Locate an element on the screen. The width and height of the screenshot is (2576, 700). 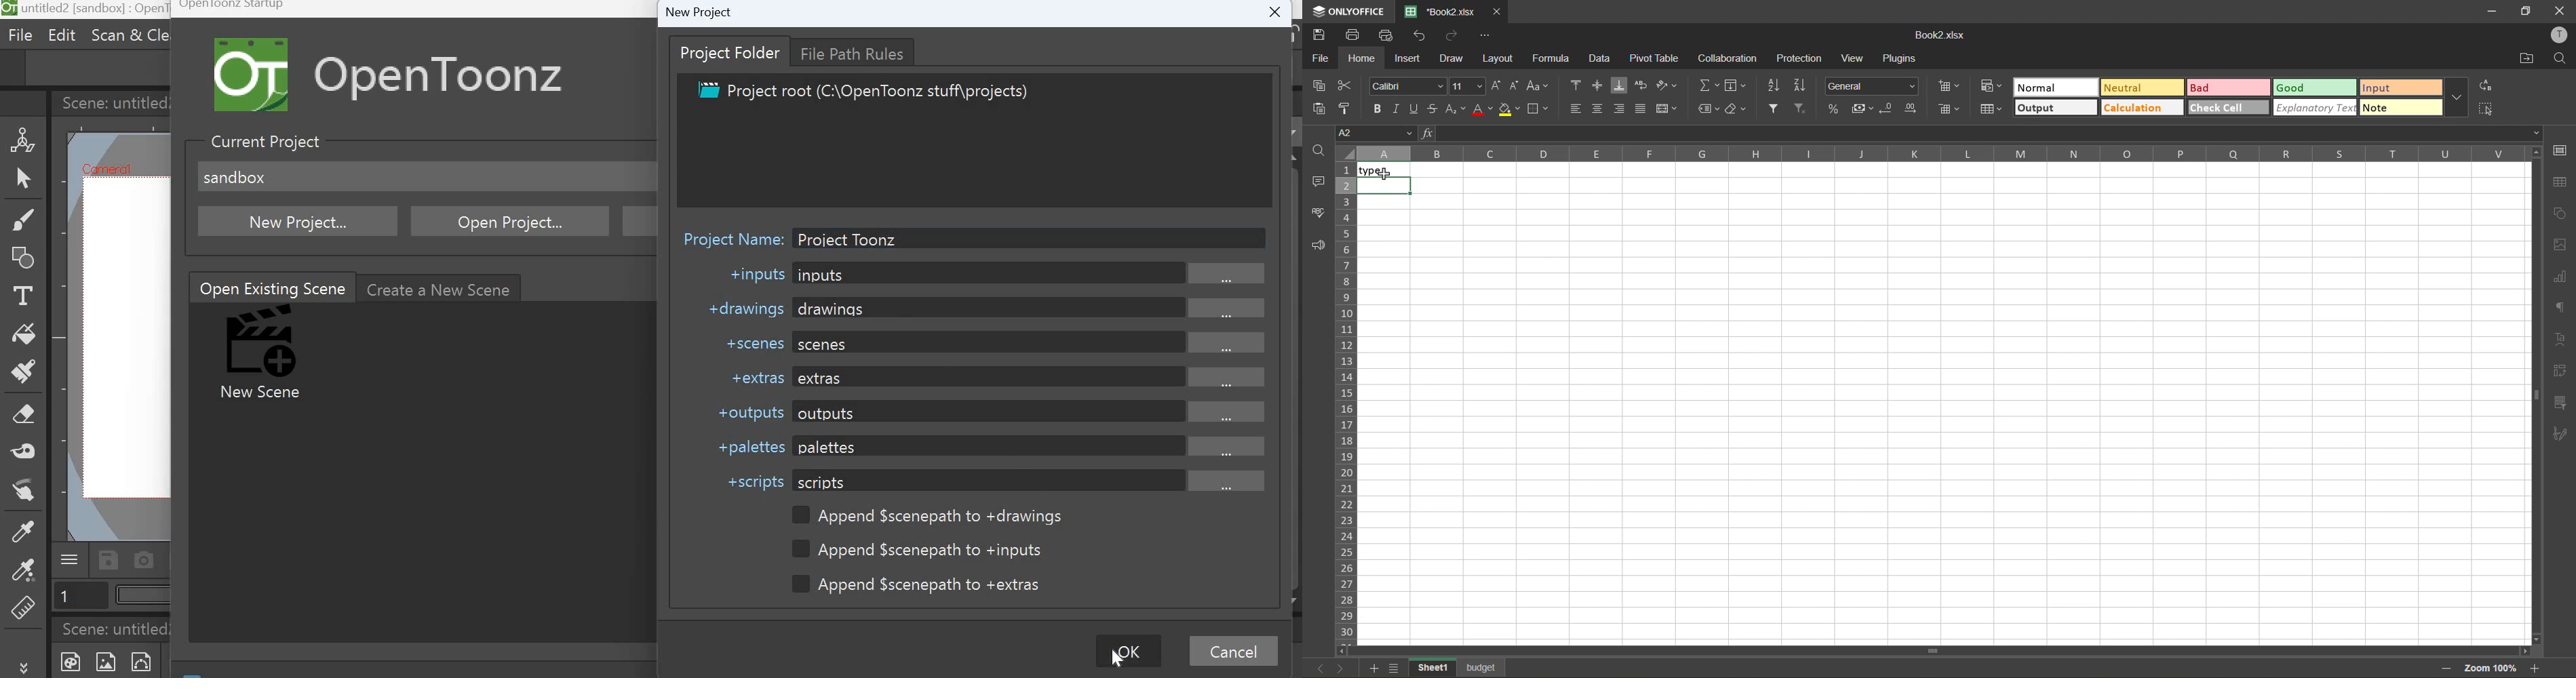
file name is located at coordinates (1941, 36).